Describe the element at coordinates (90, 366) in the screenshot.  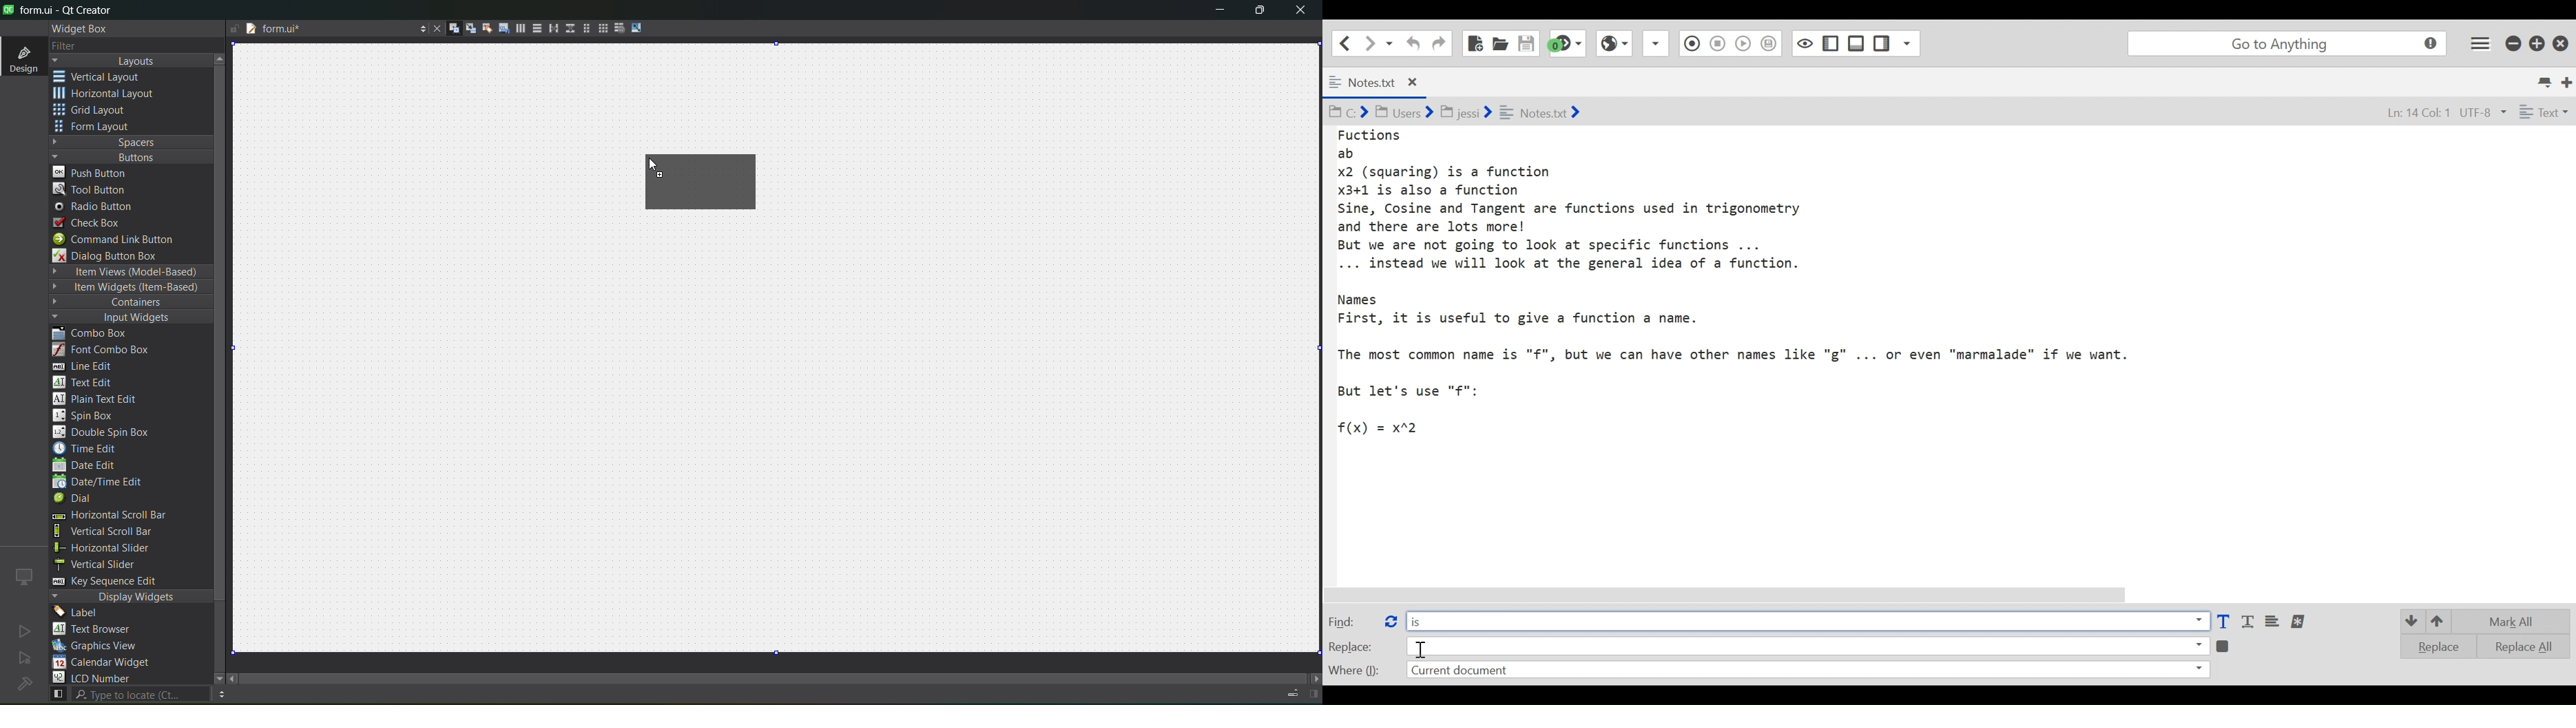
I see `line edit ` at that location.